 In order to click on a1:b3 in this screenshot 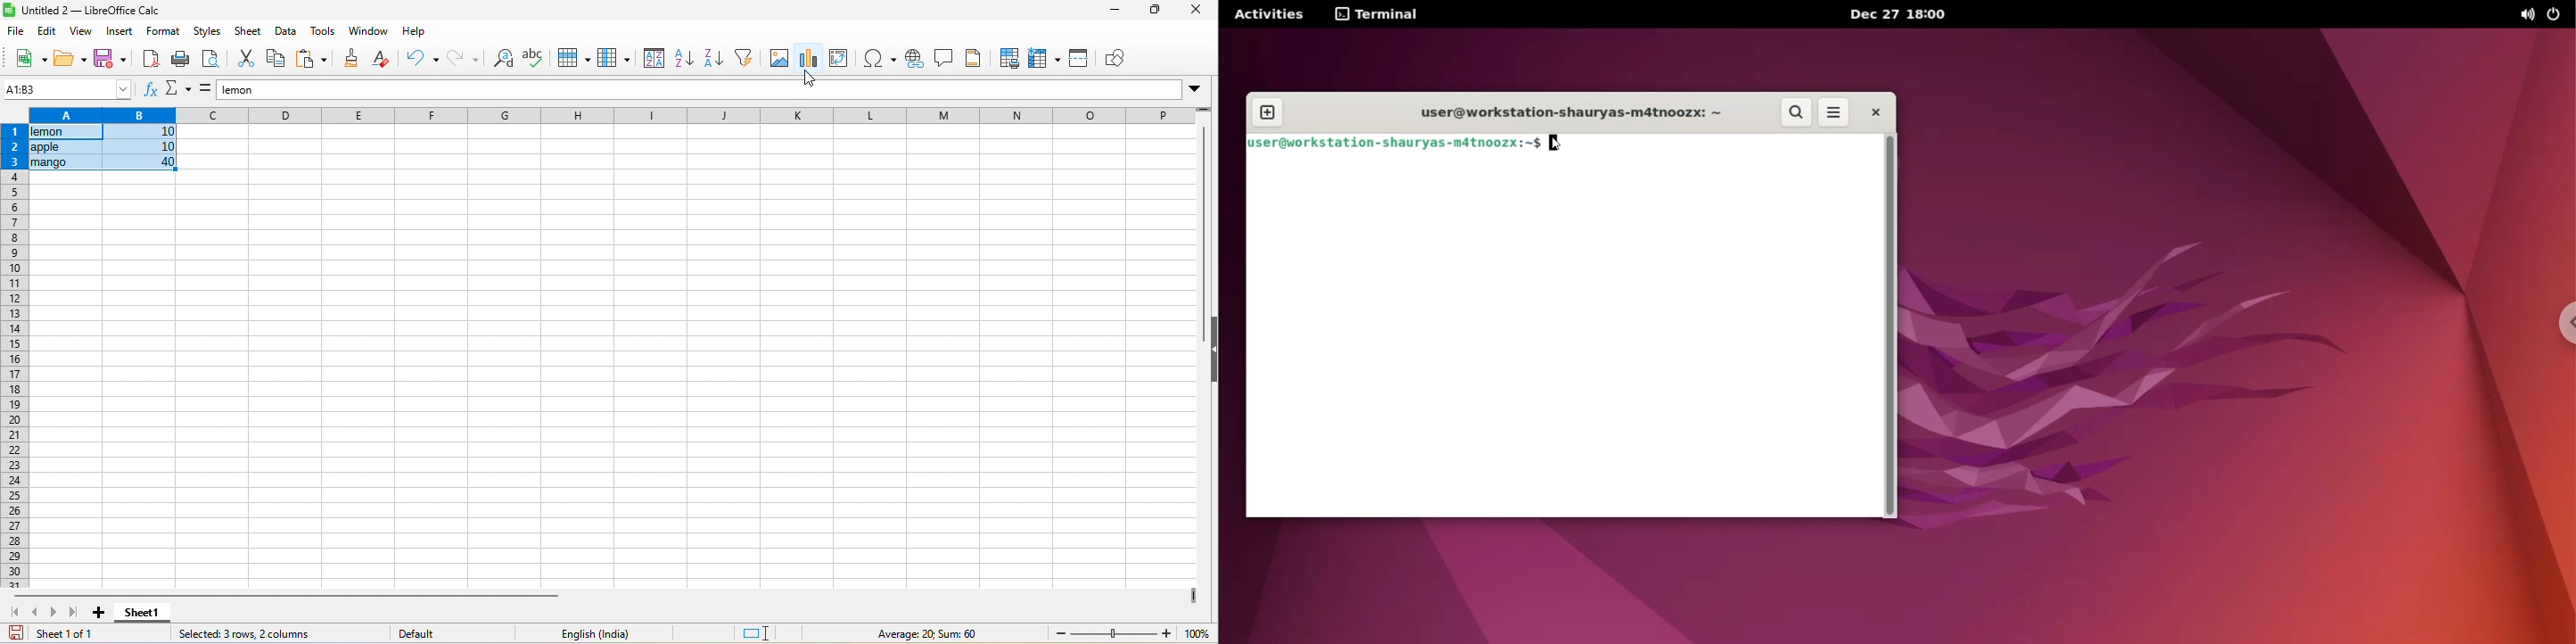, I will do `click(68, 89)`.